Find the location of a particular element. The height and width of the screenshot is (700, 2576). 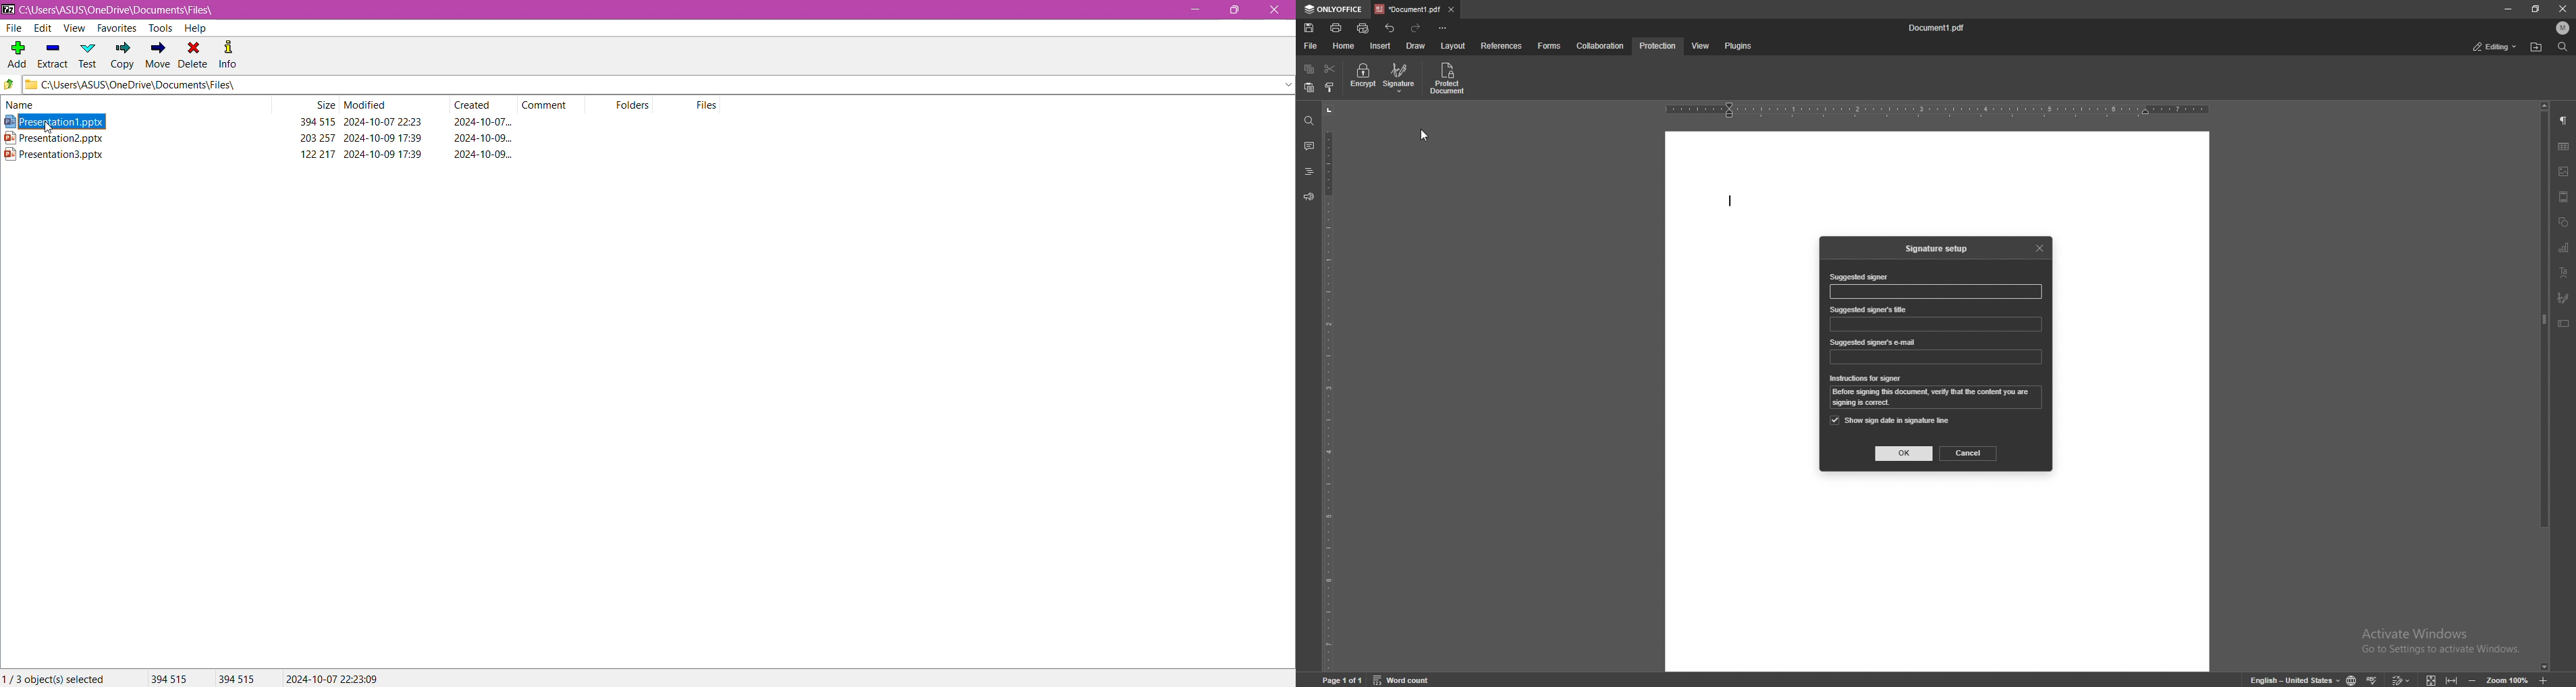

tab is located at coordinates (1407, 9).